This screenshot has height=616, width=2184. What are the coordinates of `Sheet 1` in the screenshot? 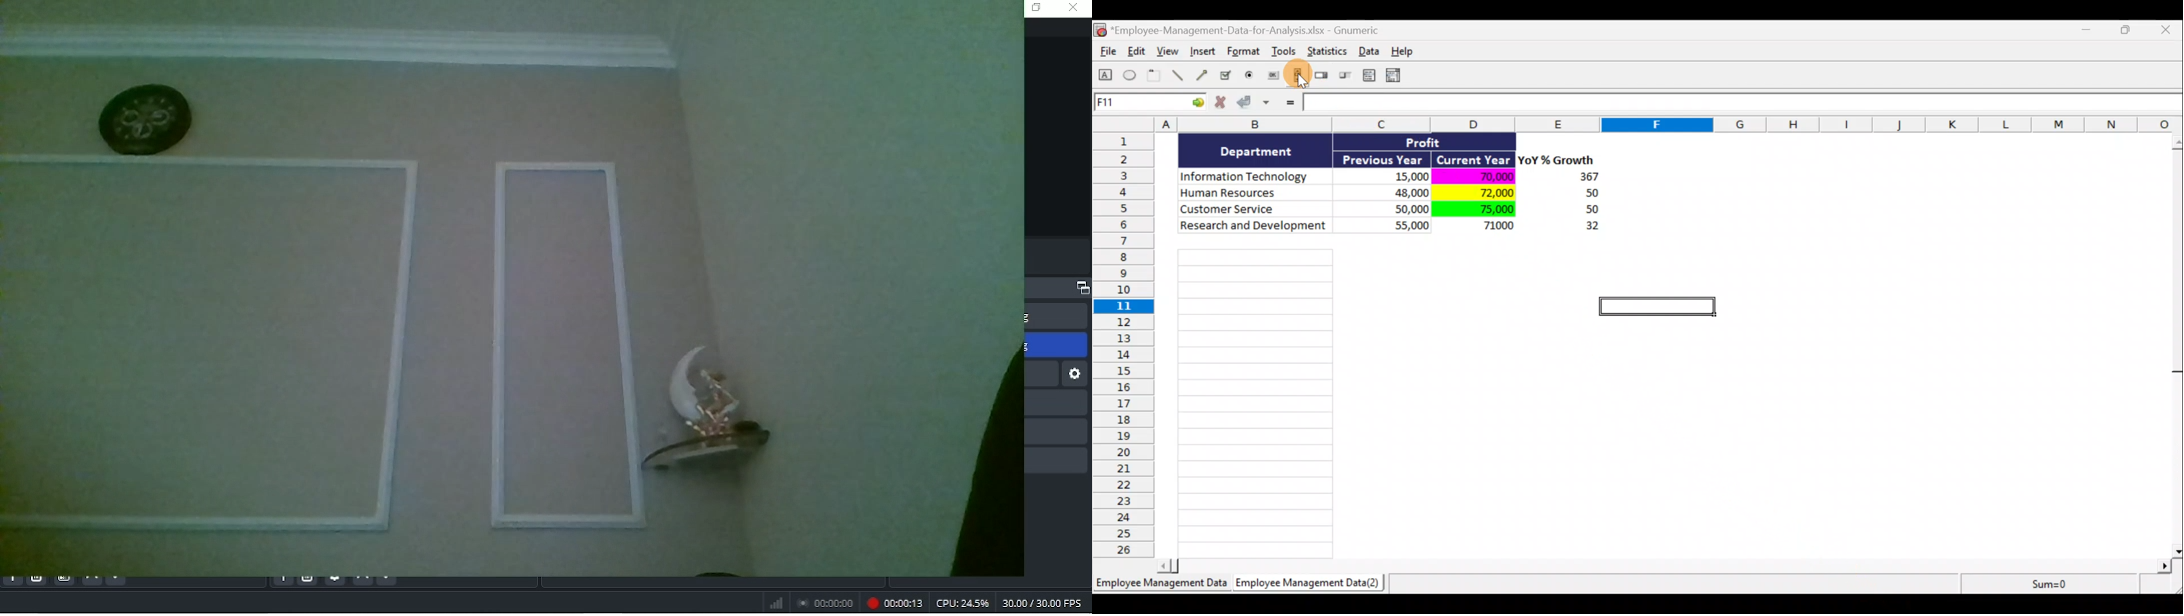 It's located at (1163, 587).